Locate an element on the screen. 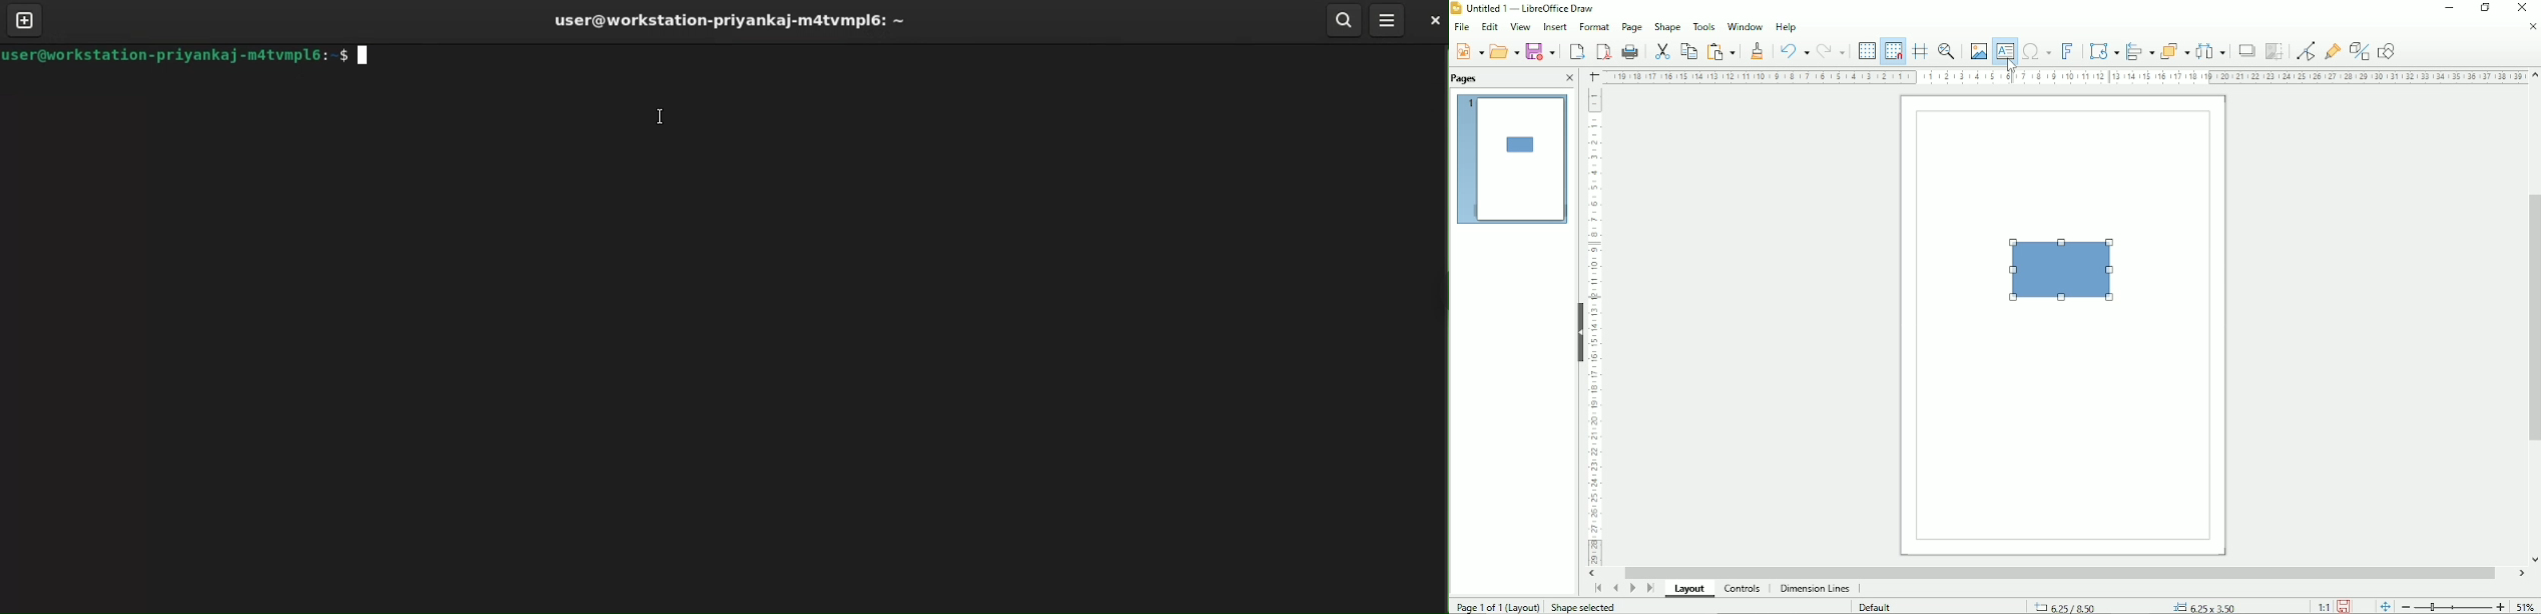 Image resolution: width=2548 pixels, height=616 pixels. Layout is located at coordinates (1690, 589).